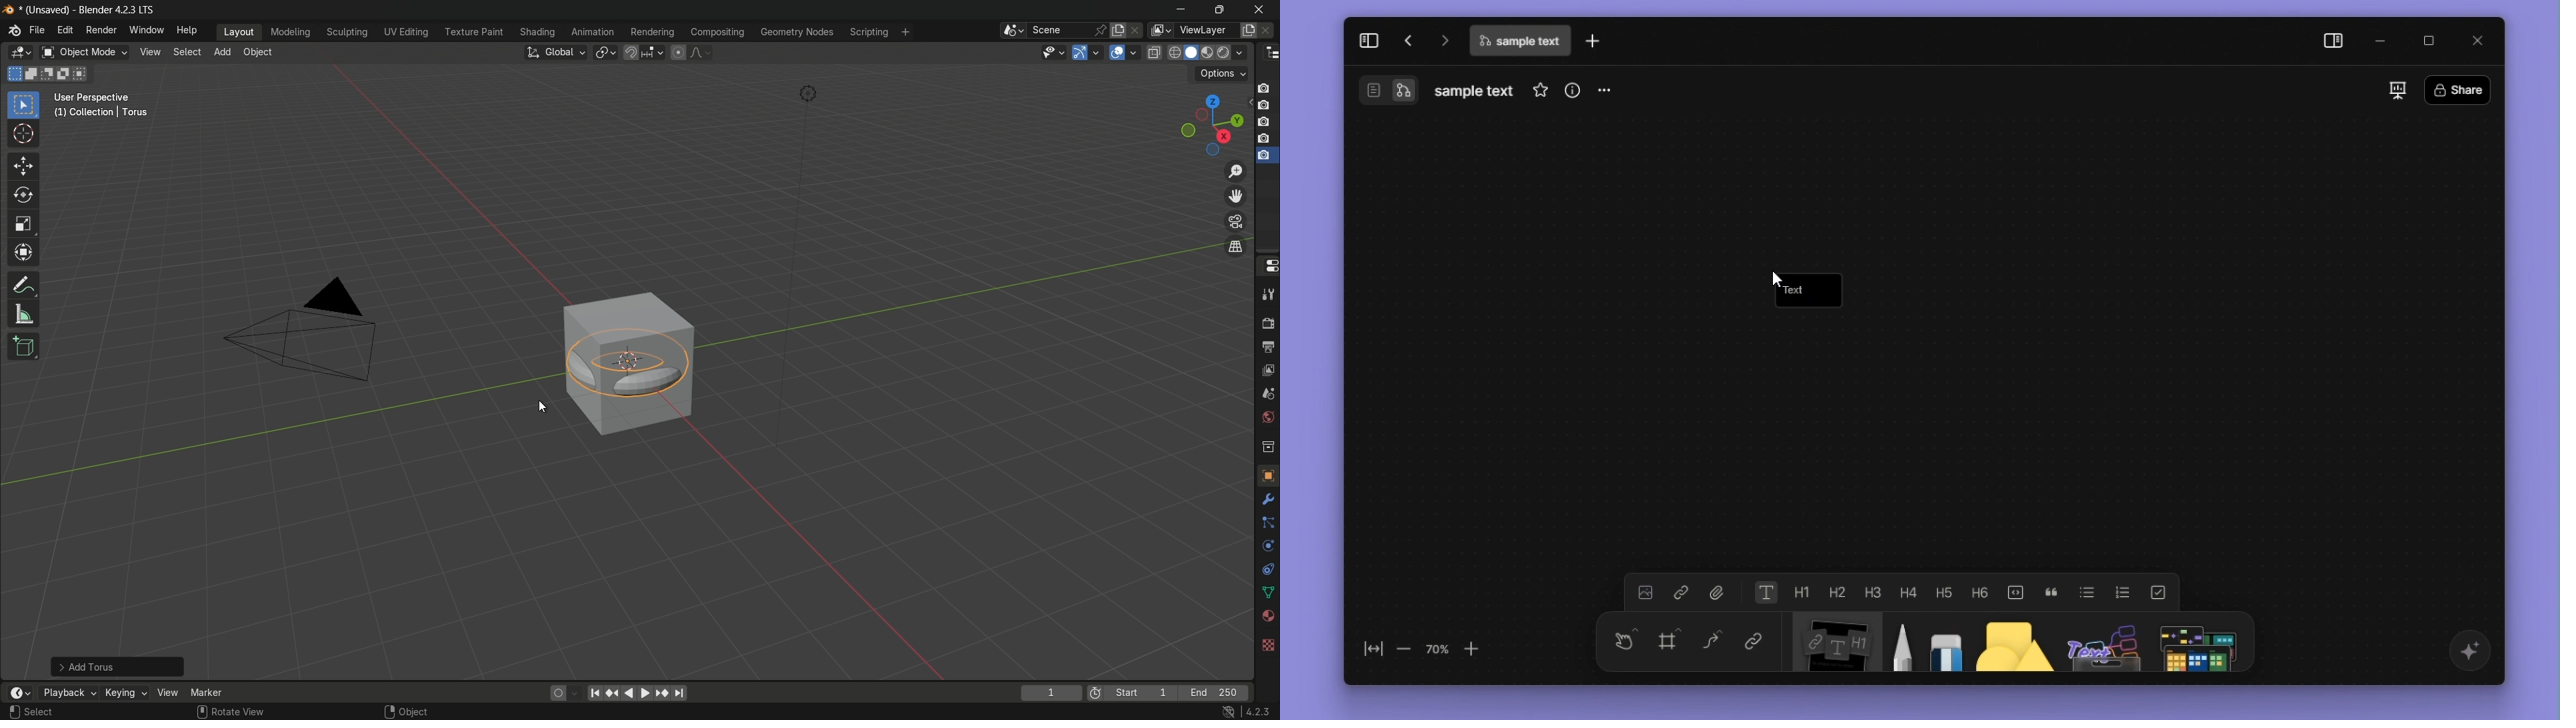 This screenshot has height=728, width=2576. What do you see at coordinates (23, 225) in the screenshot?
I see `scale` at bounding box center [23, 225].